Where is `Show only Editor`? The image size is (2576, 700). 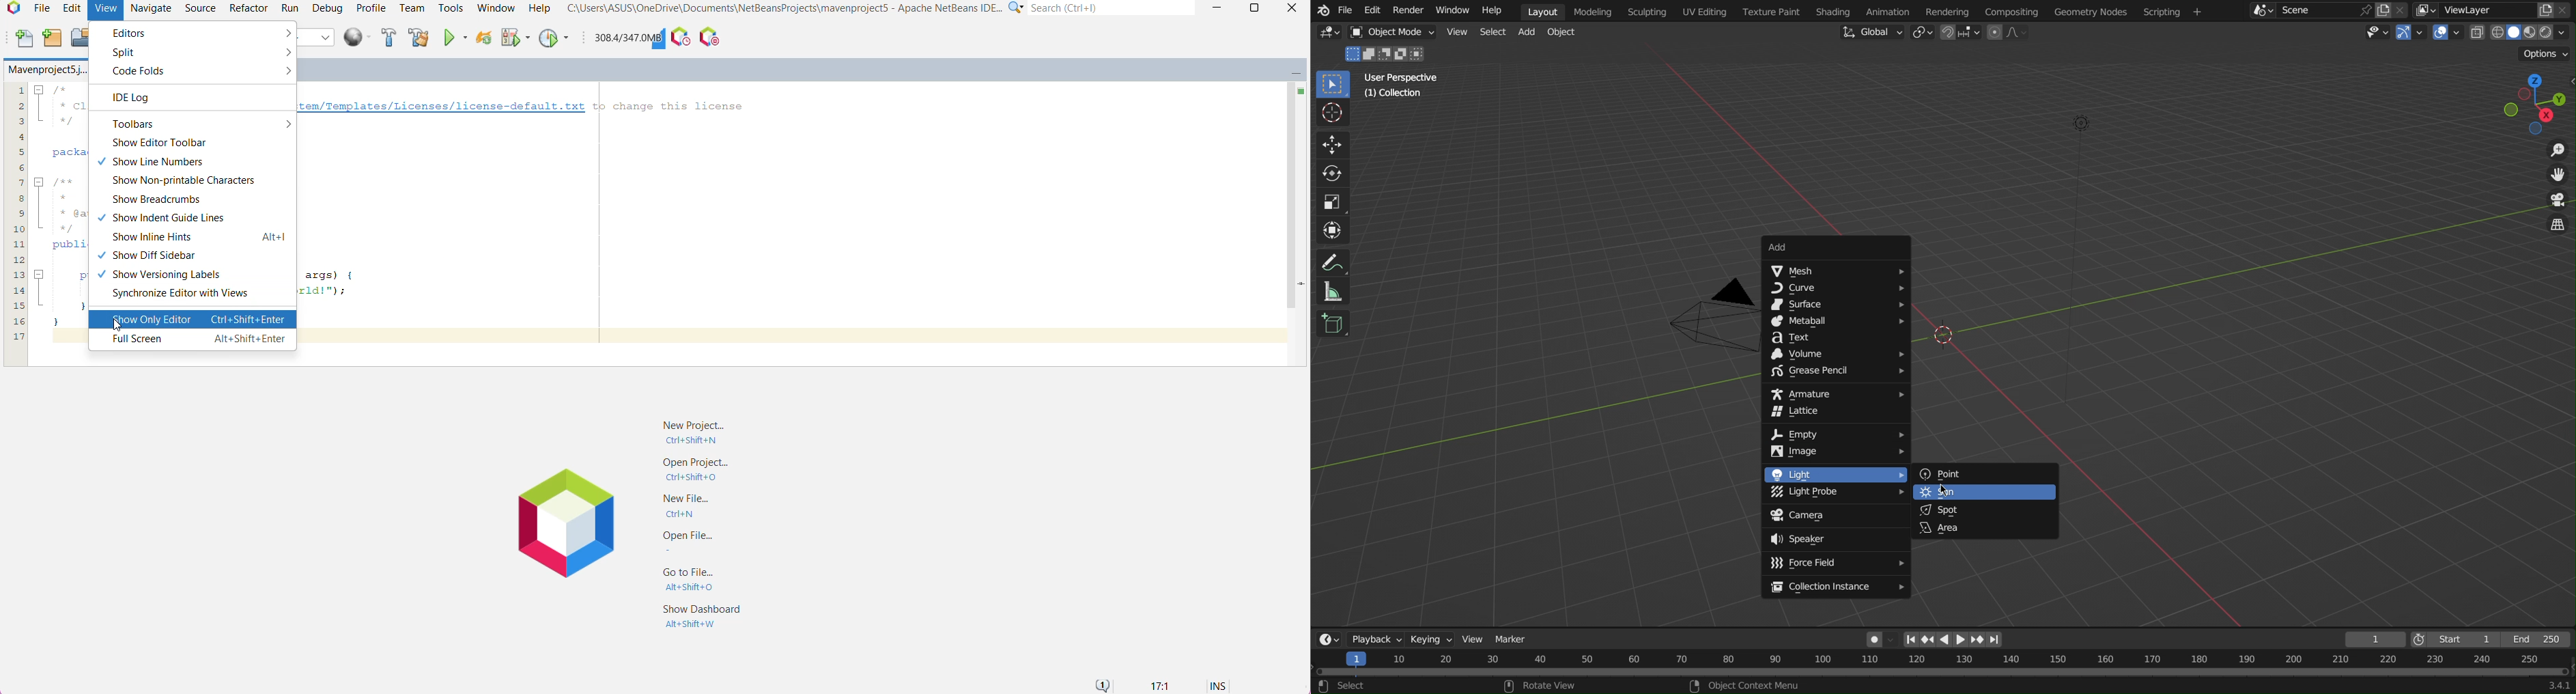
Show only Editor is located at coordinates (191, 320).